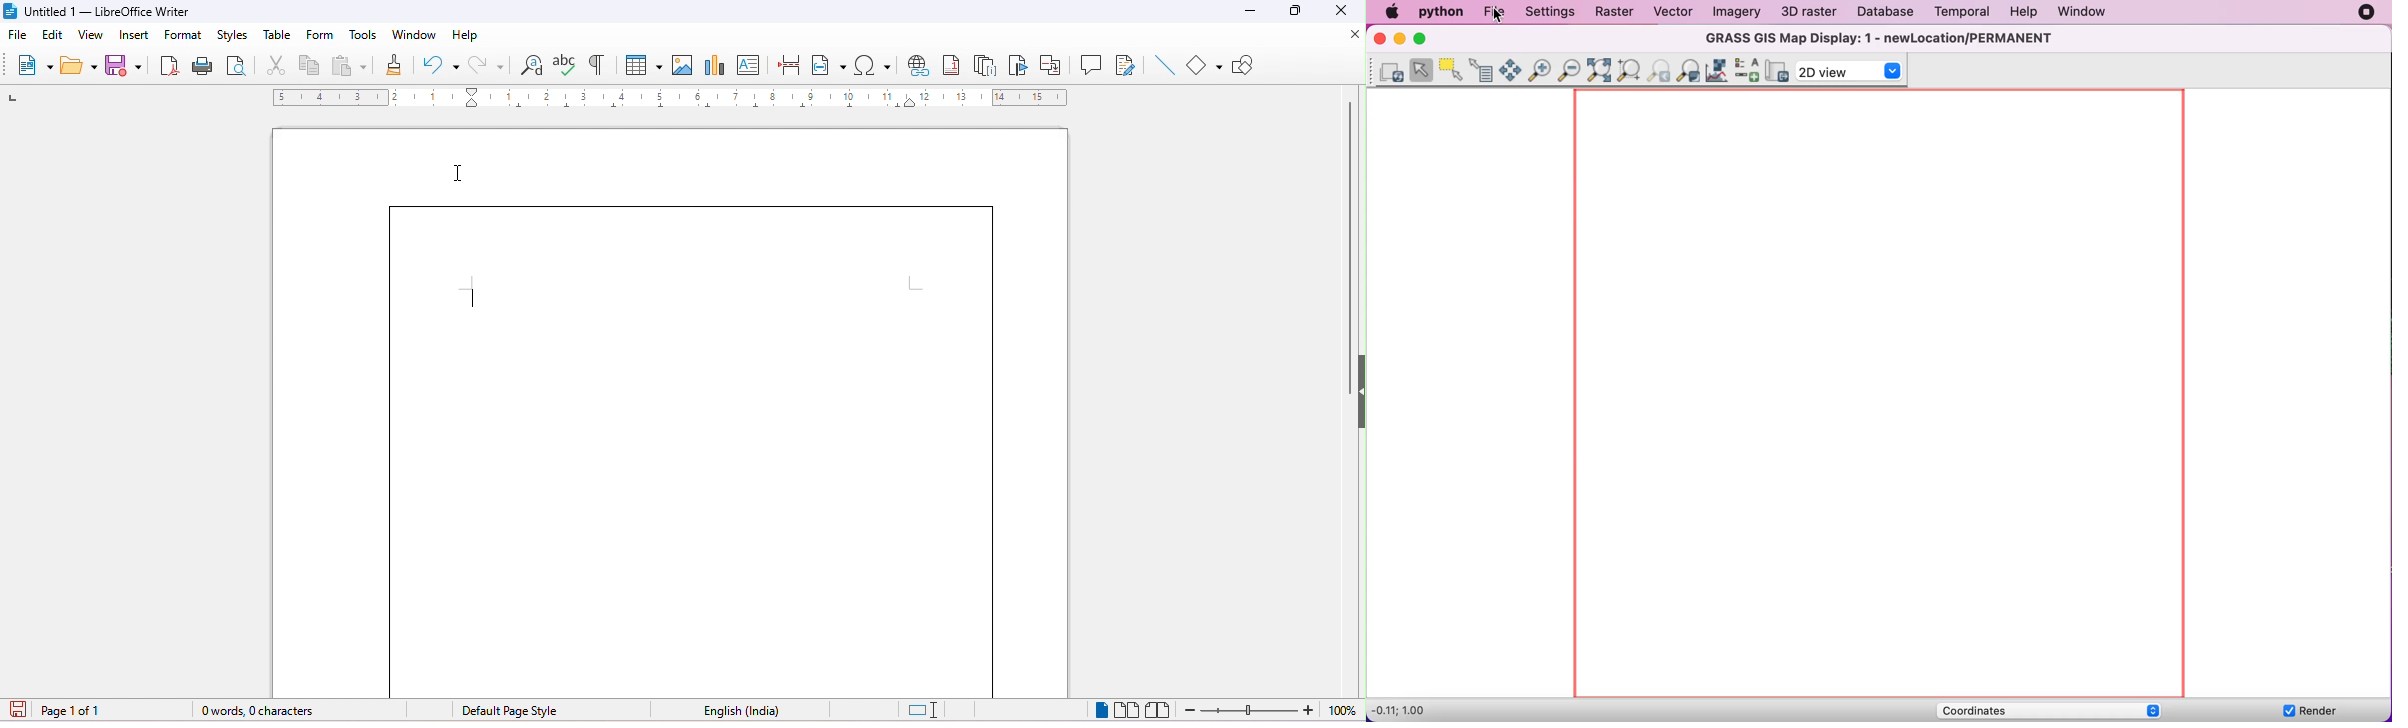 The width and height of the screenshot is (2408, 728). What do you see at coordinates (185, 36) in the screenshot?
I see `format` at bounding box center [185, 36].